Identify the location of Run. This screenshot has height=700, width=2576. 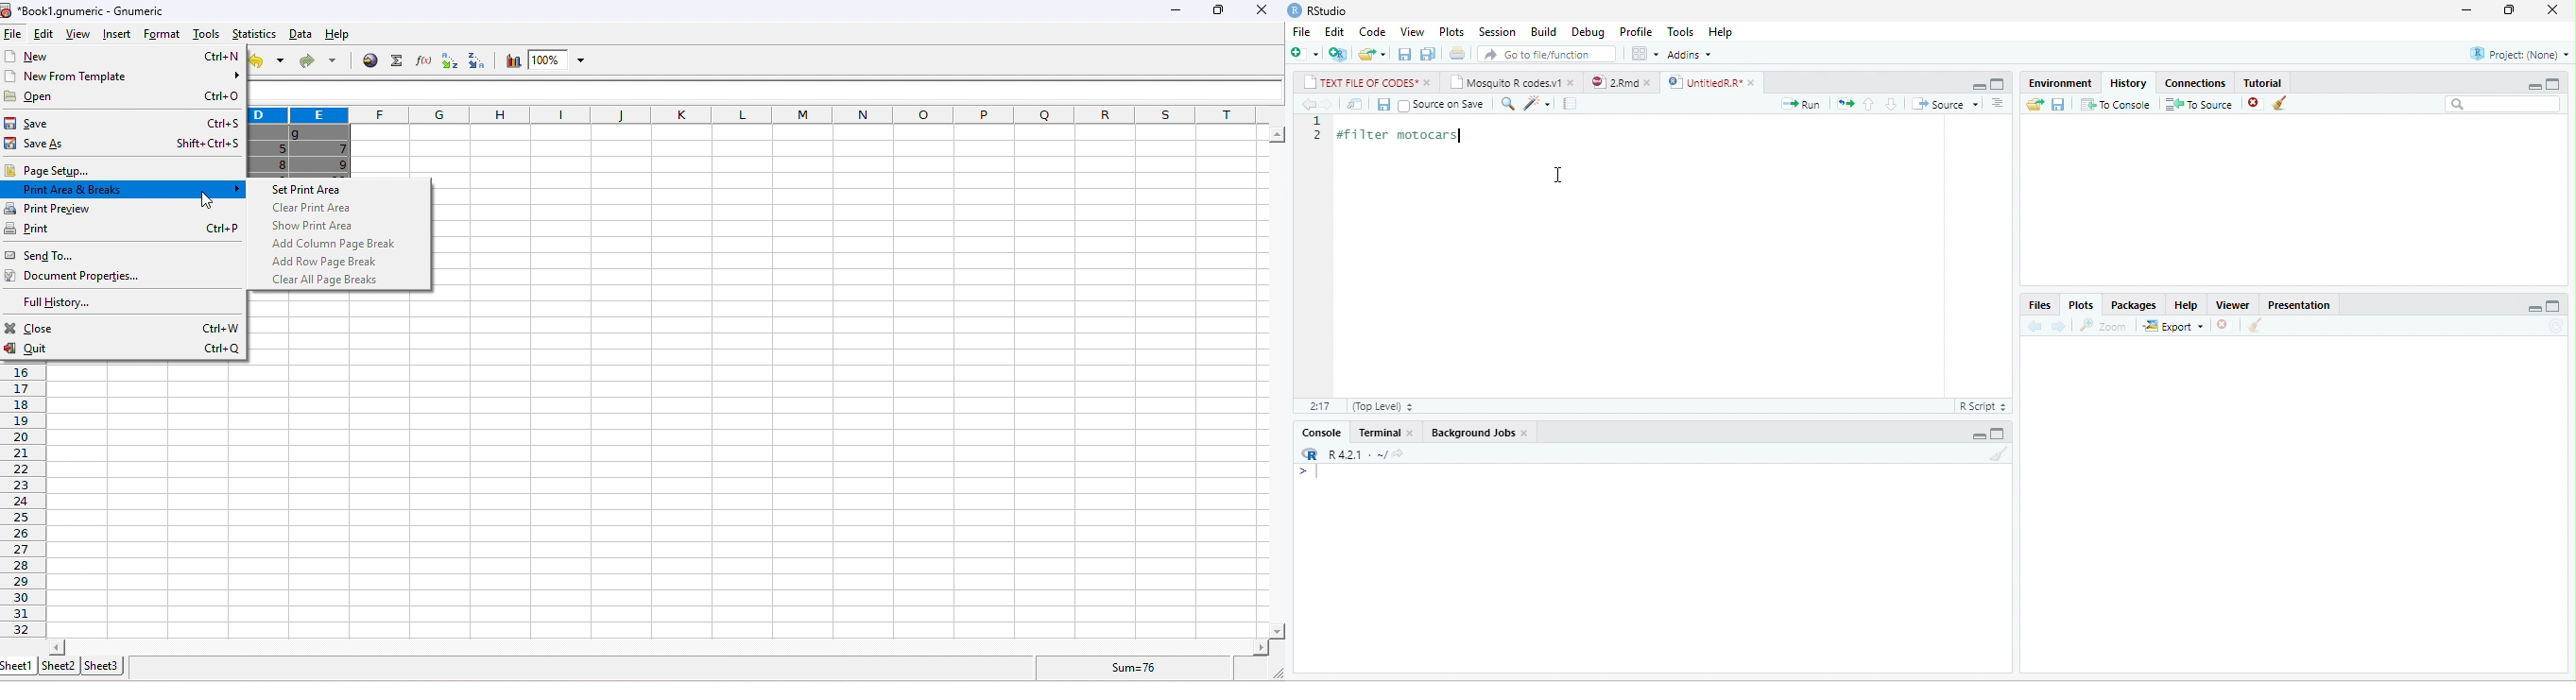
(1800, 104).